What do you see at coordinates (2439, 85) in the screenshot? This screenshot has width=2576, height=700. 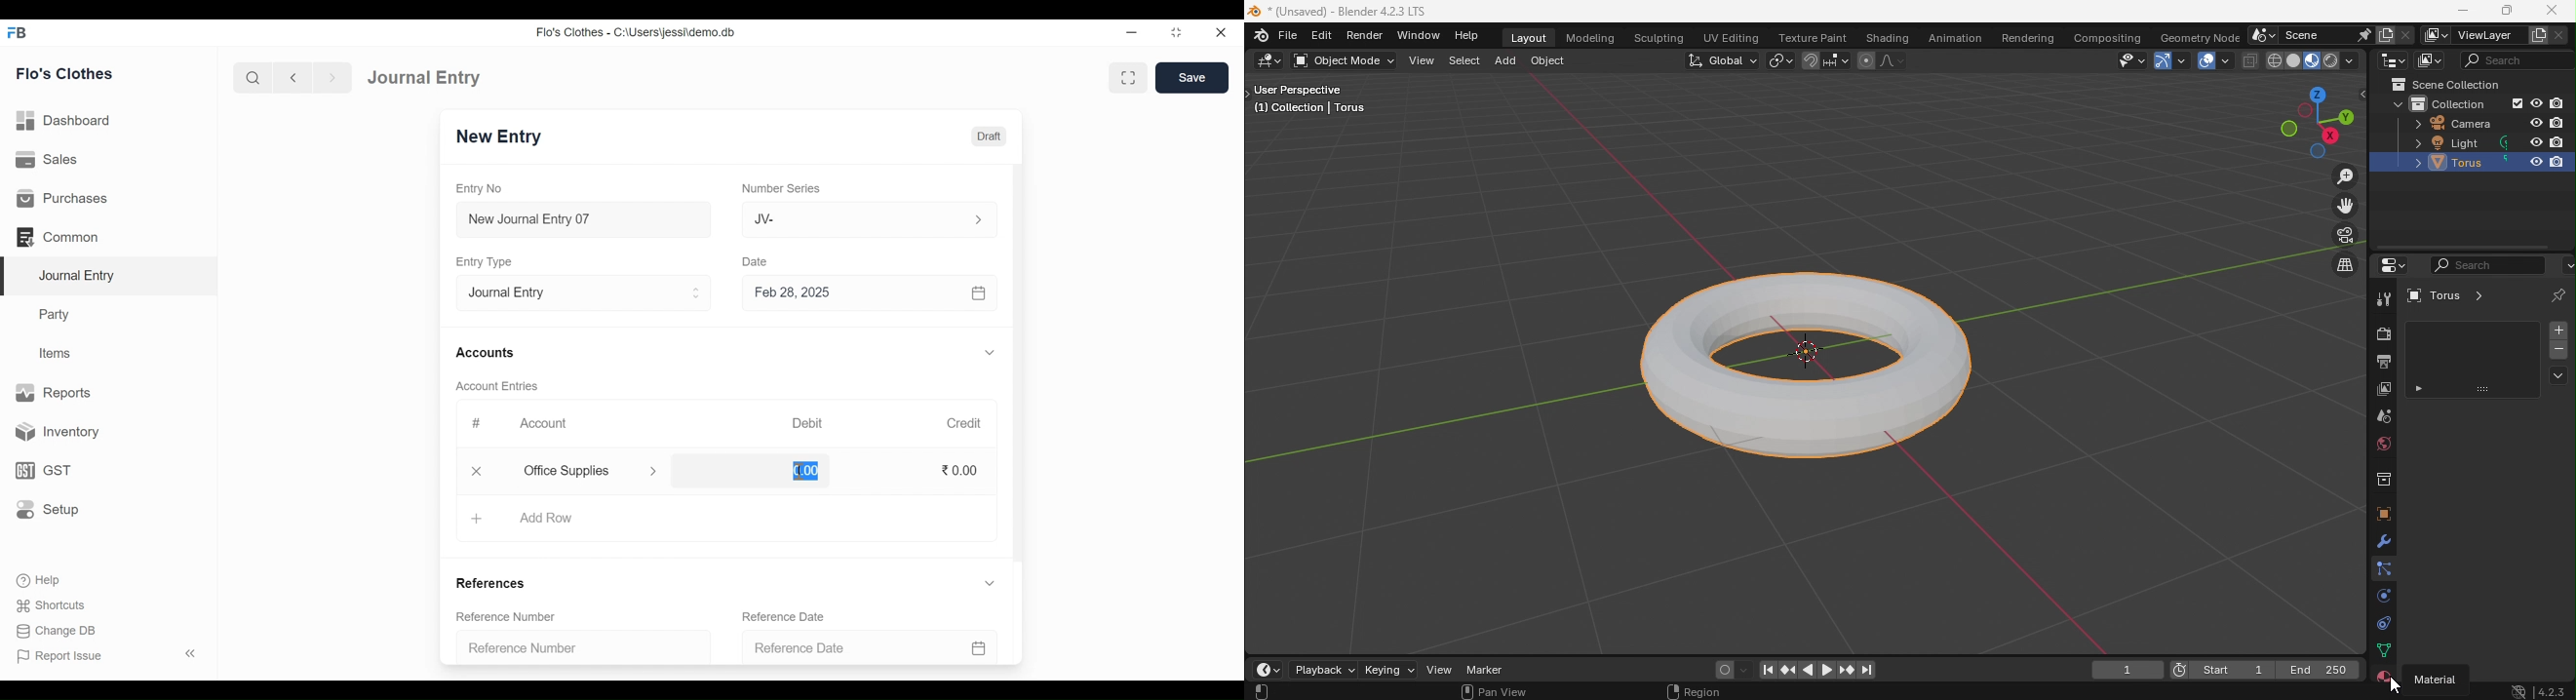 I see `Scene collection` at bounding box center [2439, 85].